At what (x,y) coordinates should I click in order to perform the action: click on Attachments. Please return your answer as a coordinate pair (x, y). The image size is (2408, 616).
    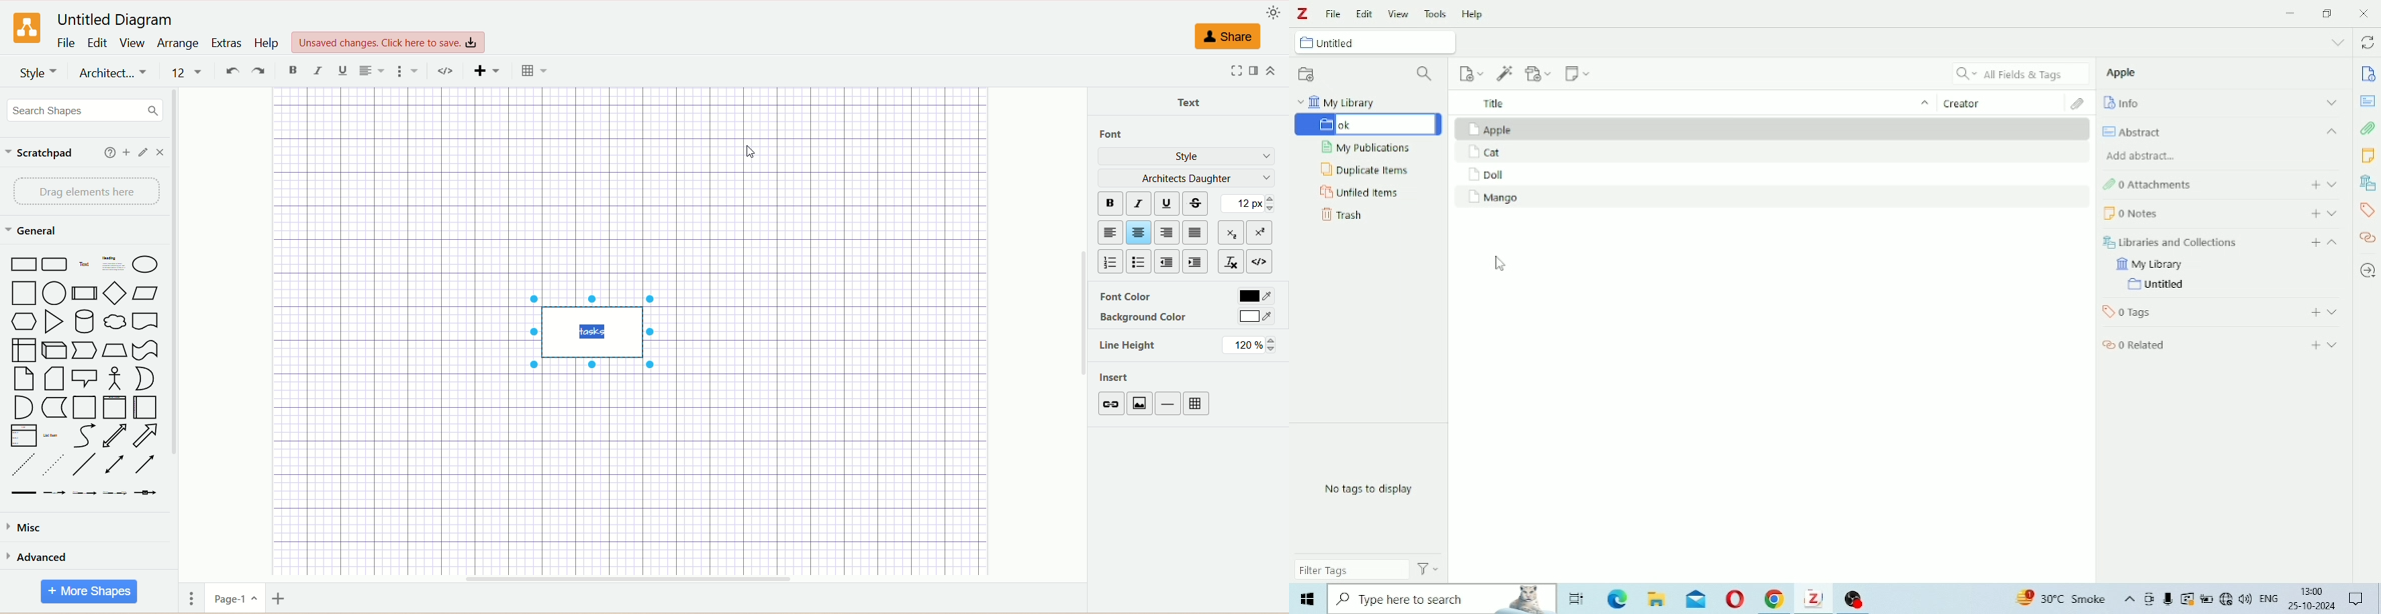
    Looking at the image, I should click on (2367, 128).